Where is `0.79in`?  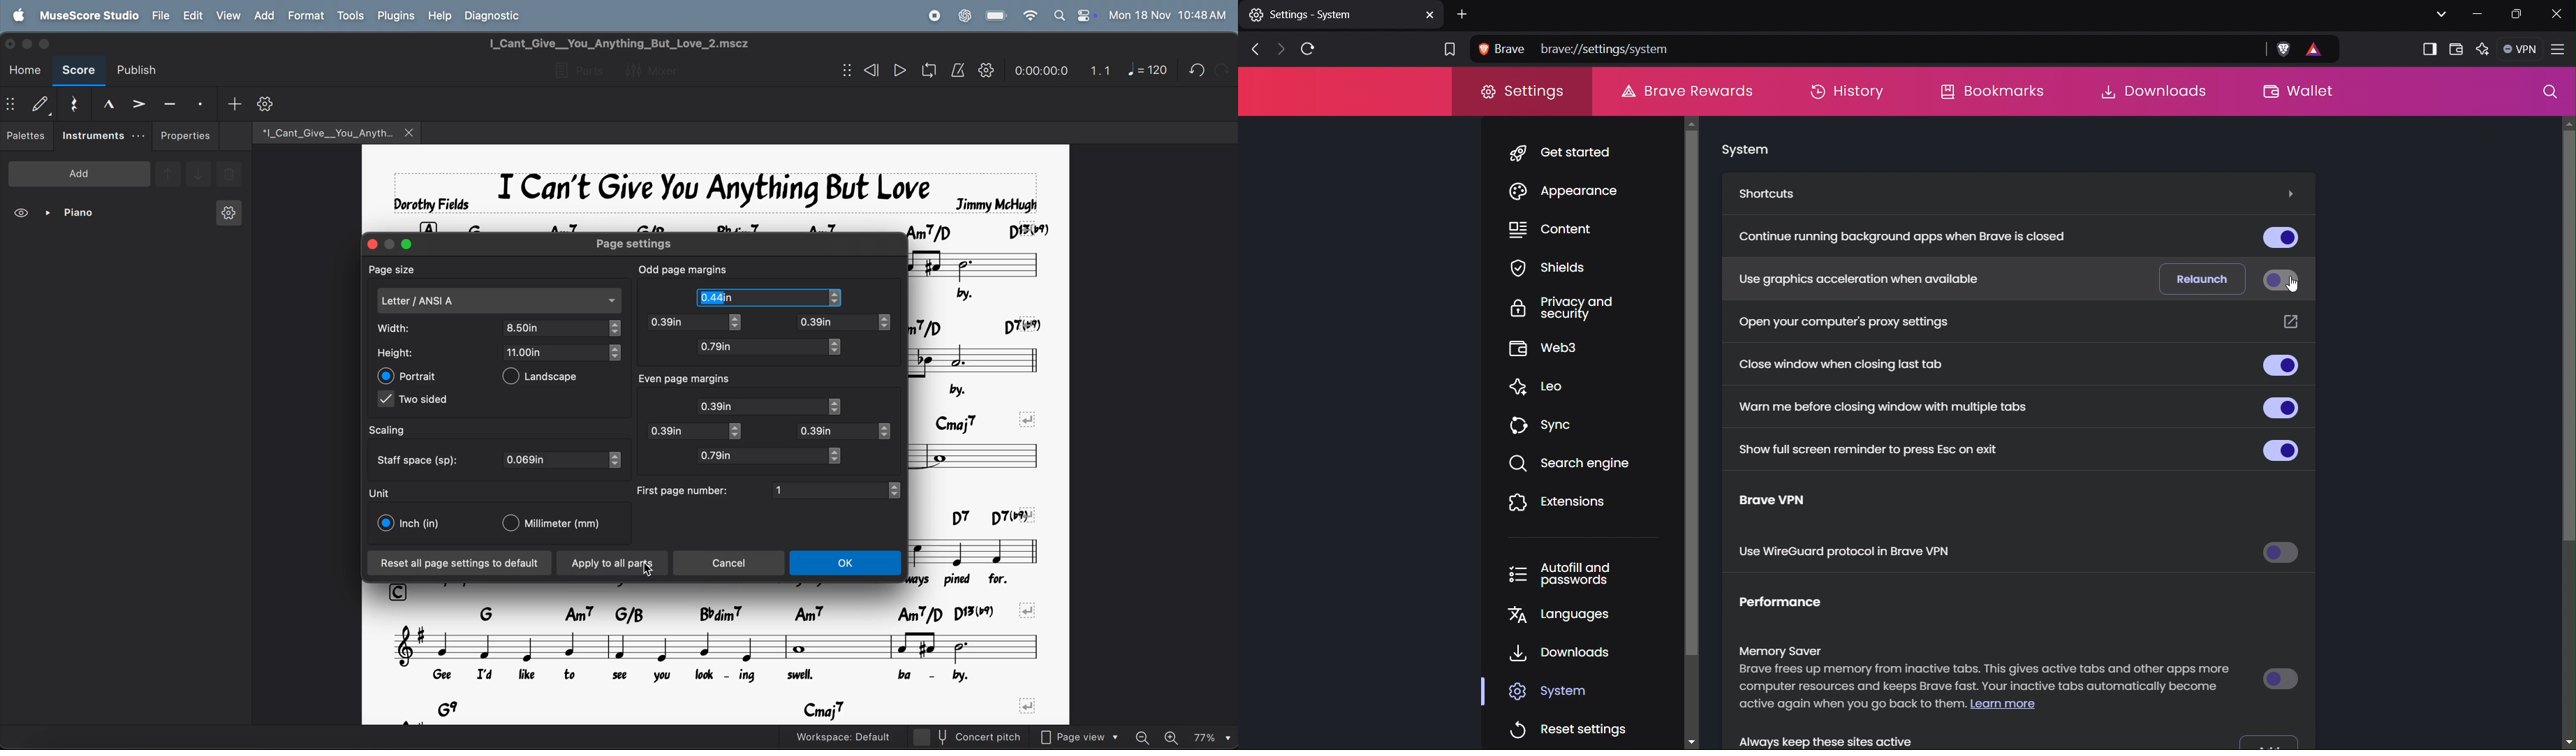
0.79in is located at coordinates (759, 347).